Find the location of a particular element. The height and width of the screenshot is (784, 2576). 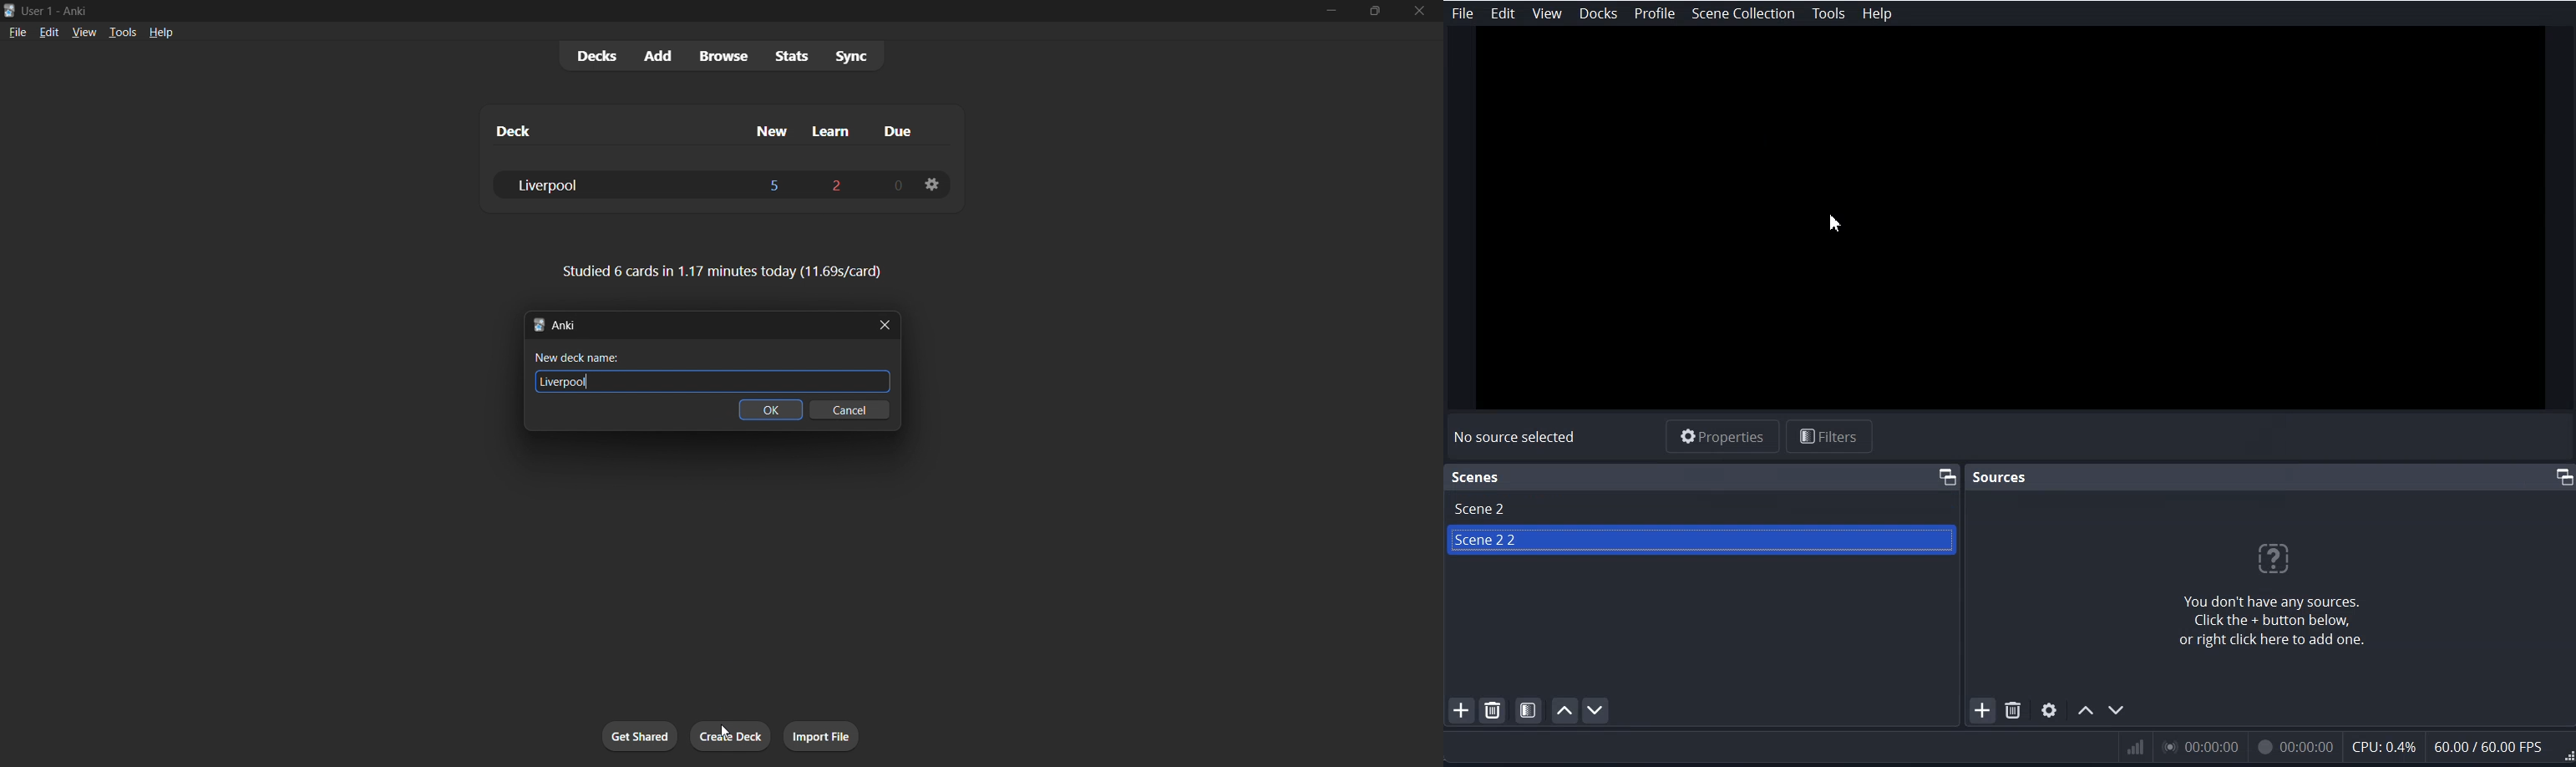

Properties is located at coordinates (1722, 436).